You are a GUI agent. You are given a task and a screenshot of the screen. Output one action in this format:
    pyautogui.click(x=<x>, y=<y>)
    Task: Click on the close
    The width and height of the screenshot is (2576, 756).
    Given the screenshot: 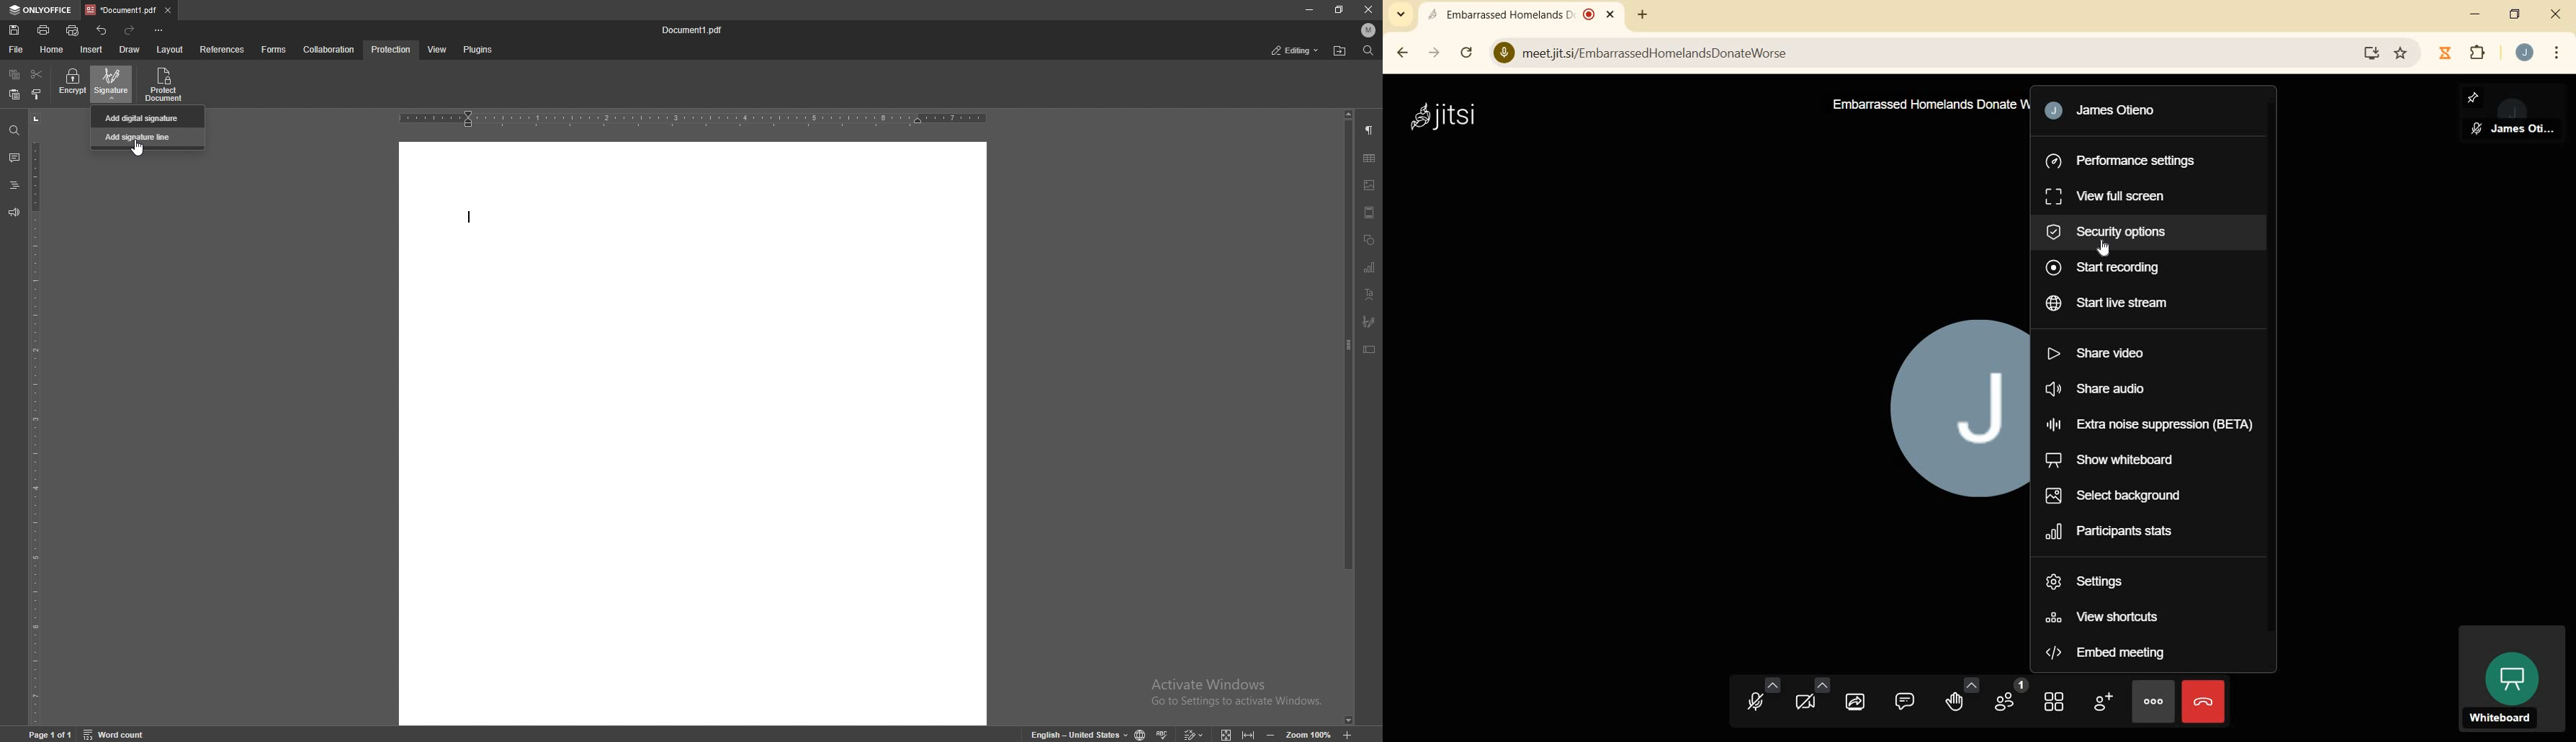 What is the action you would take?
    pyautogui.click(x=2556, y=16)
    